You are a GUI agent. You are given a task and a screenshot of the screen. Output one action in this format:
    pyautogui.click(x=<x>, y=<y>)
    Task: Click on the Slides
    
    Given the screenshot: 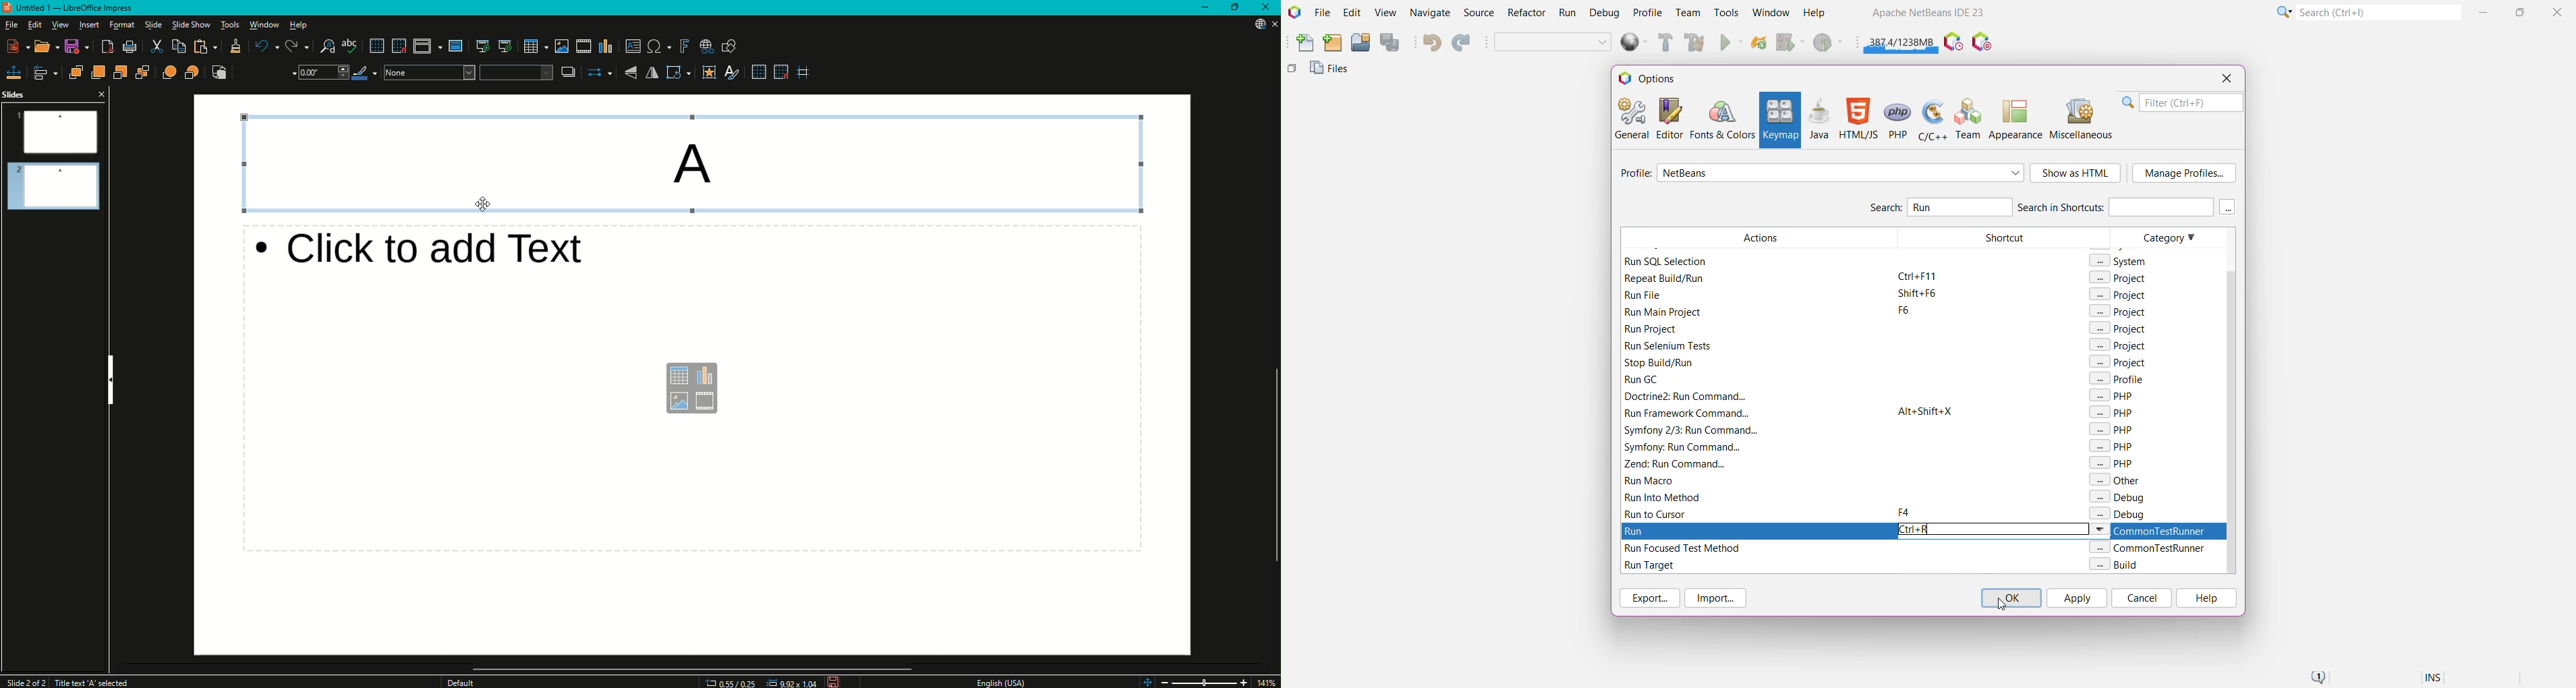 What is the action you would take?
    pyautogui.click(x=20, y=94)
    